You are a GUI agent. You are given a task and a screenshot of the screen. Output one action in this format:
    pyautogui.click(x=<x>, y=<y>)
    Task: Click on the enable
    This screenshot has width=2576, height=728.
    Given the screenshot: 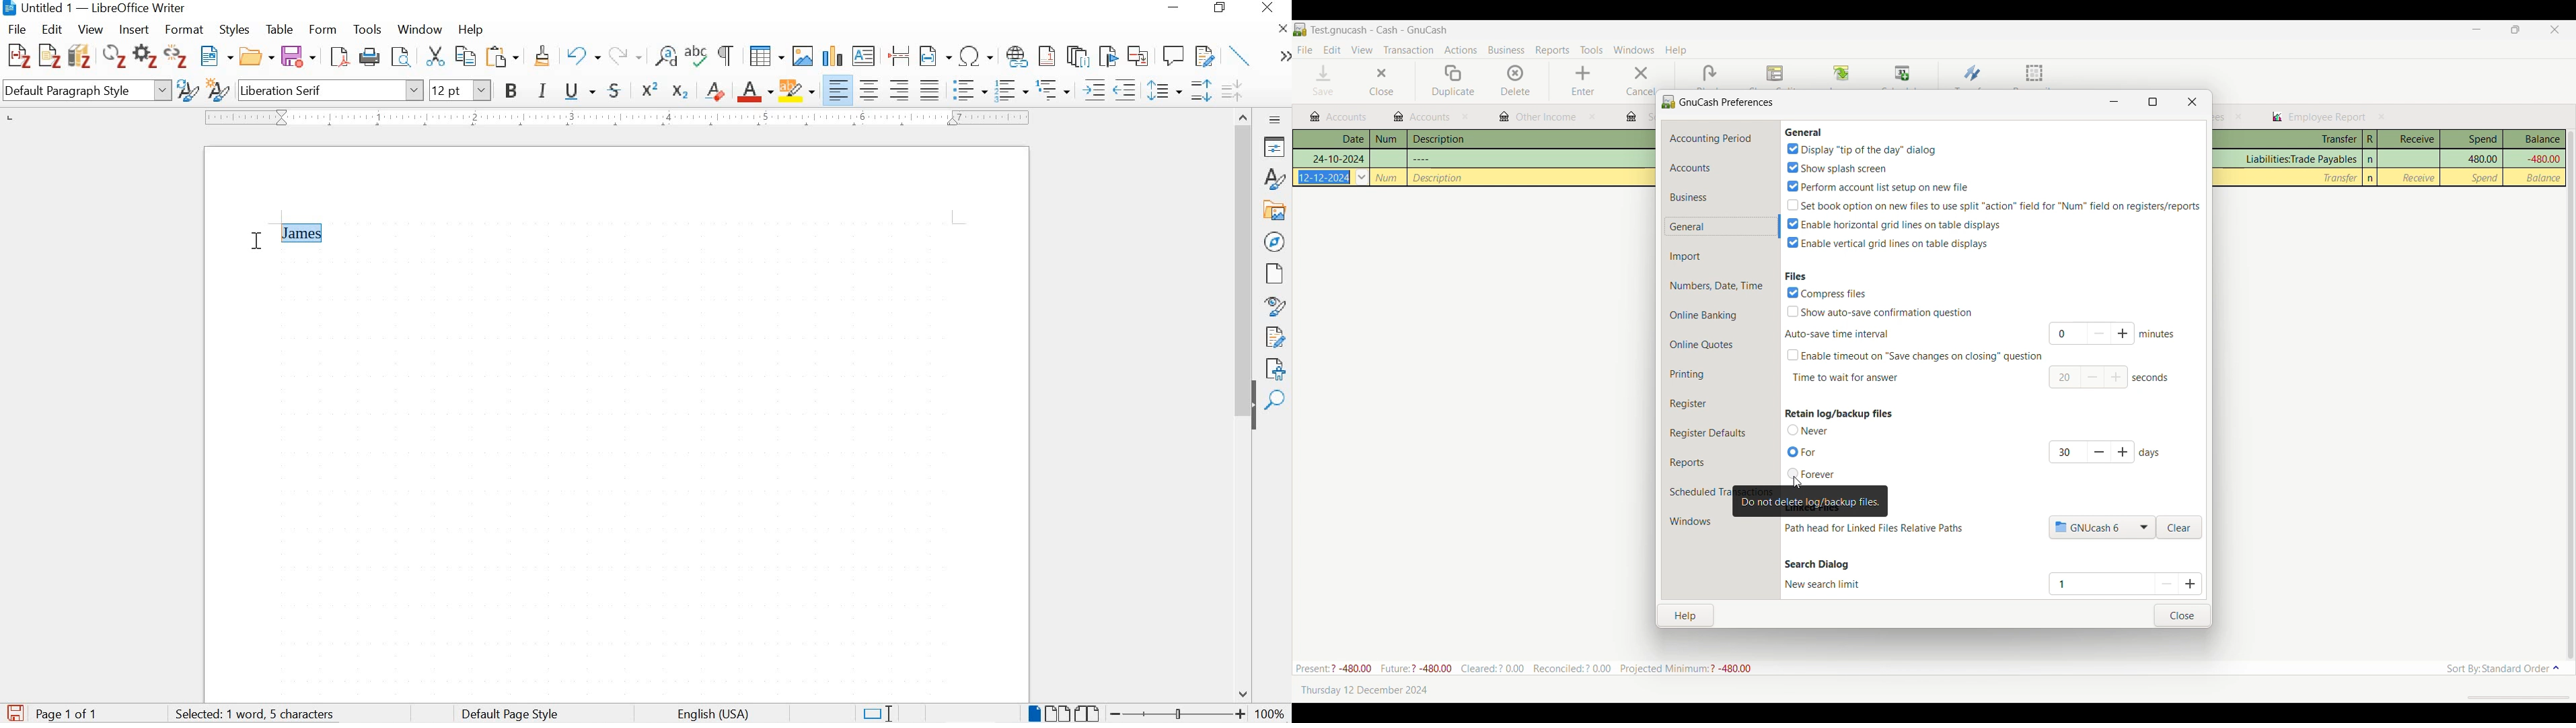 What is the action you would take?
    pyautogui.click(x=1896, y=224)
    